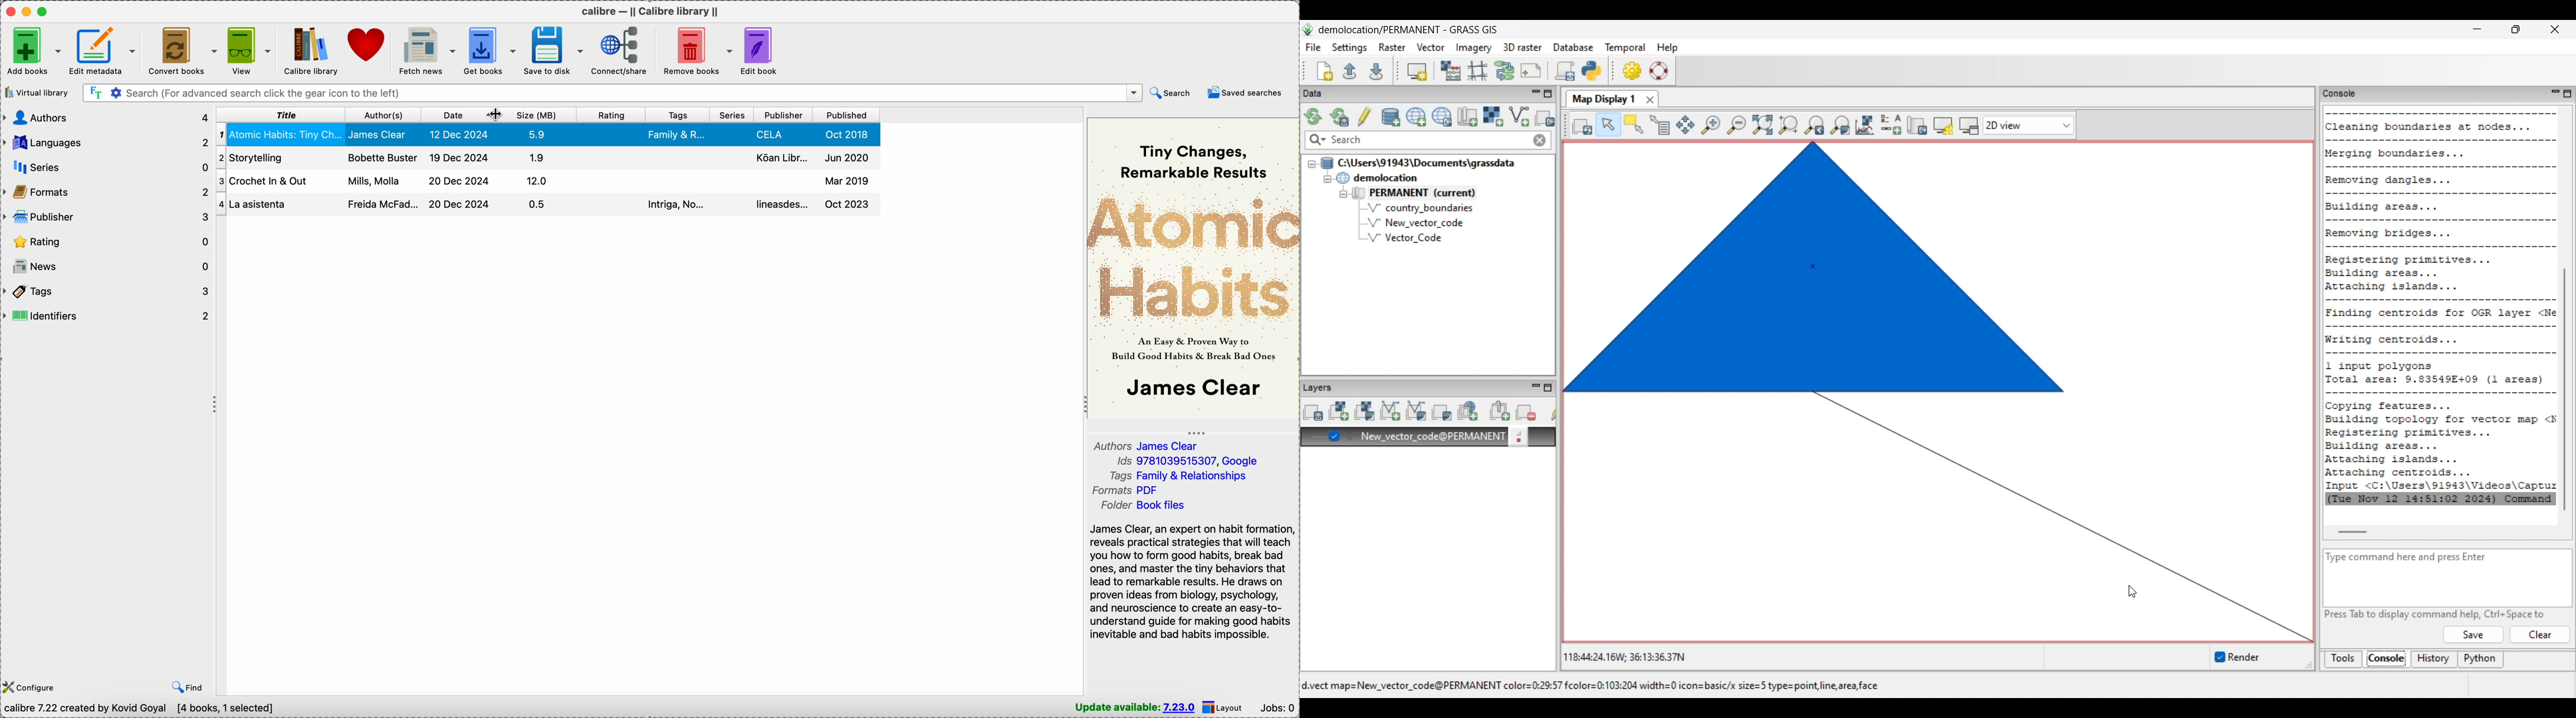 The image size is (2576, 728). I want to click on tags, so click(677, 115).